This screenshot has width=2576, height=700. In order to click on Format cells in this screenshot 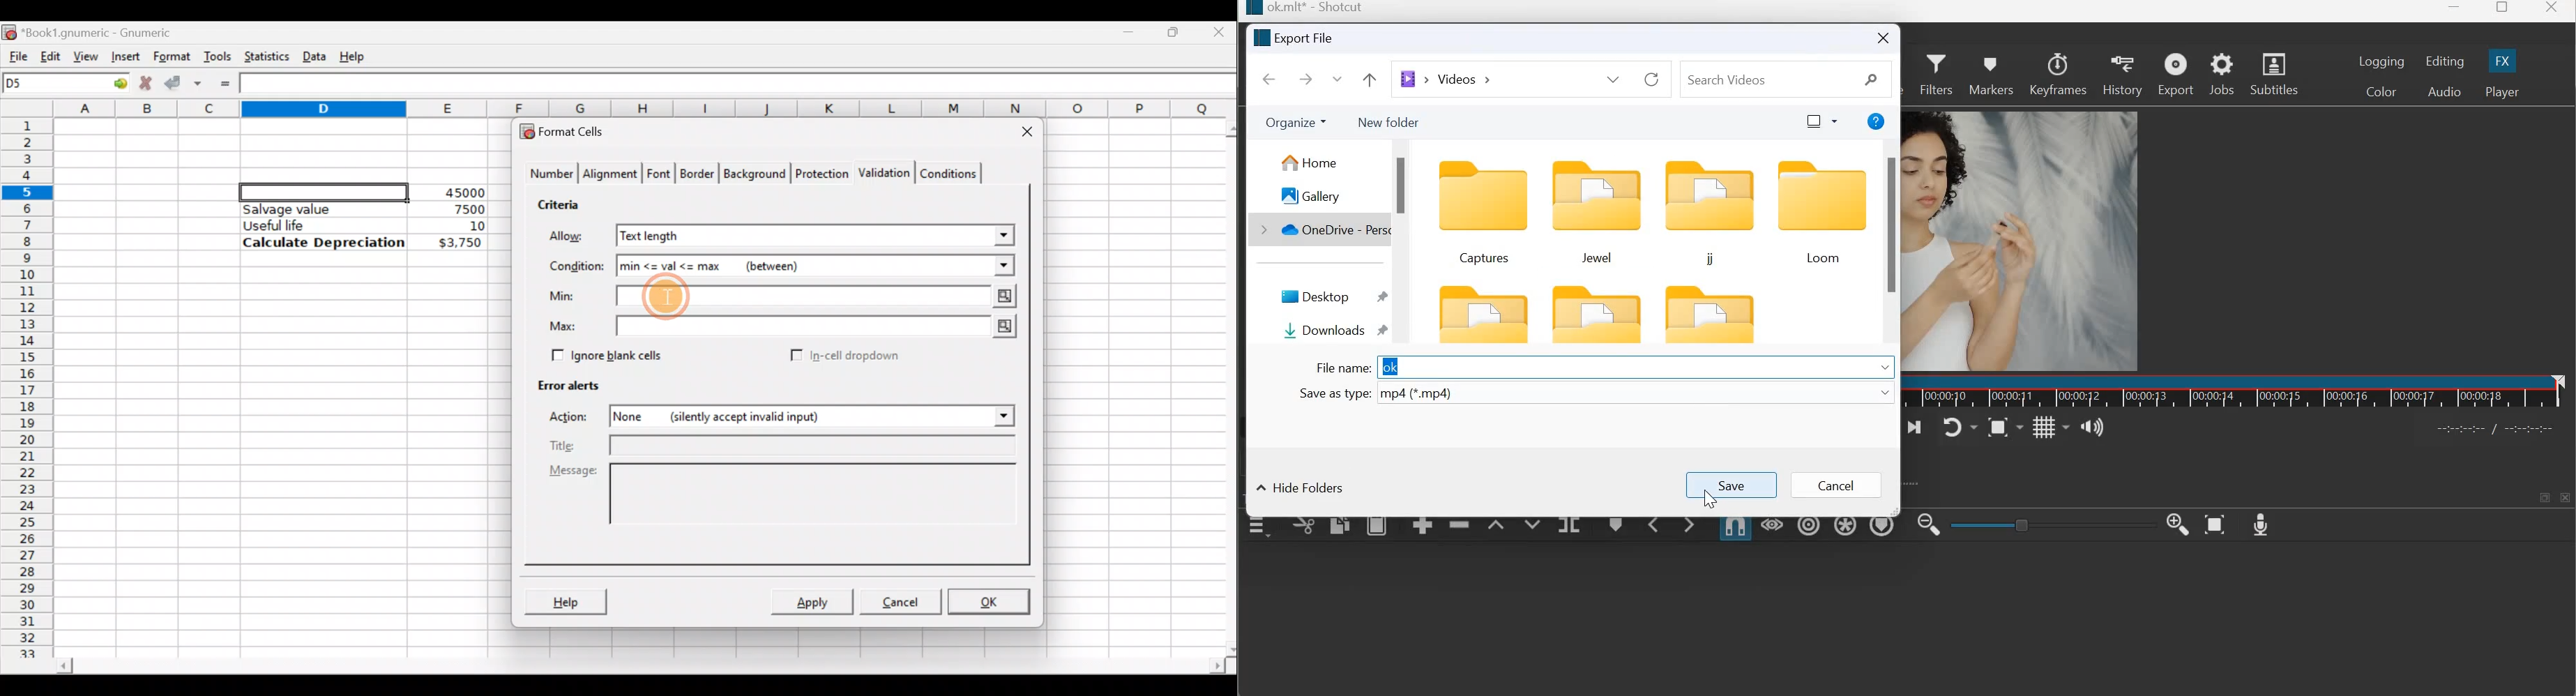, I will do `click(569, 131)`.